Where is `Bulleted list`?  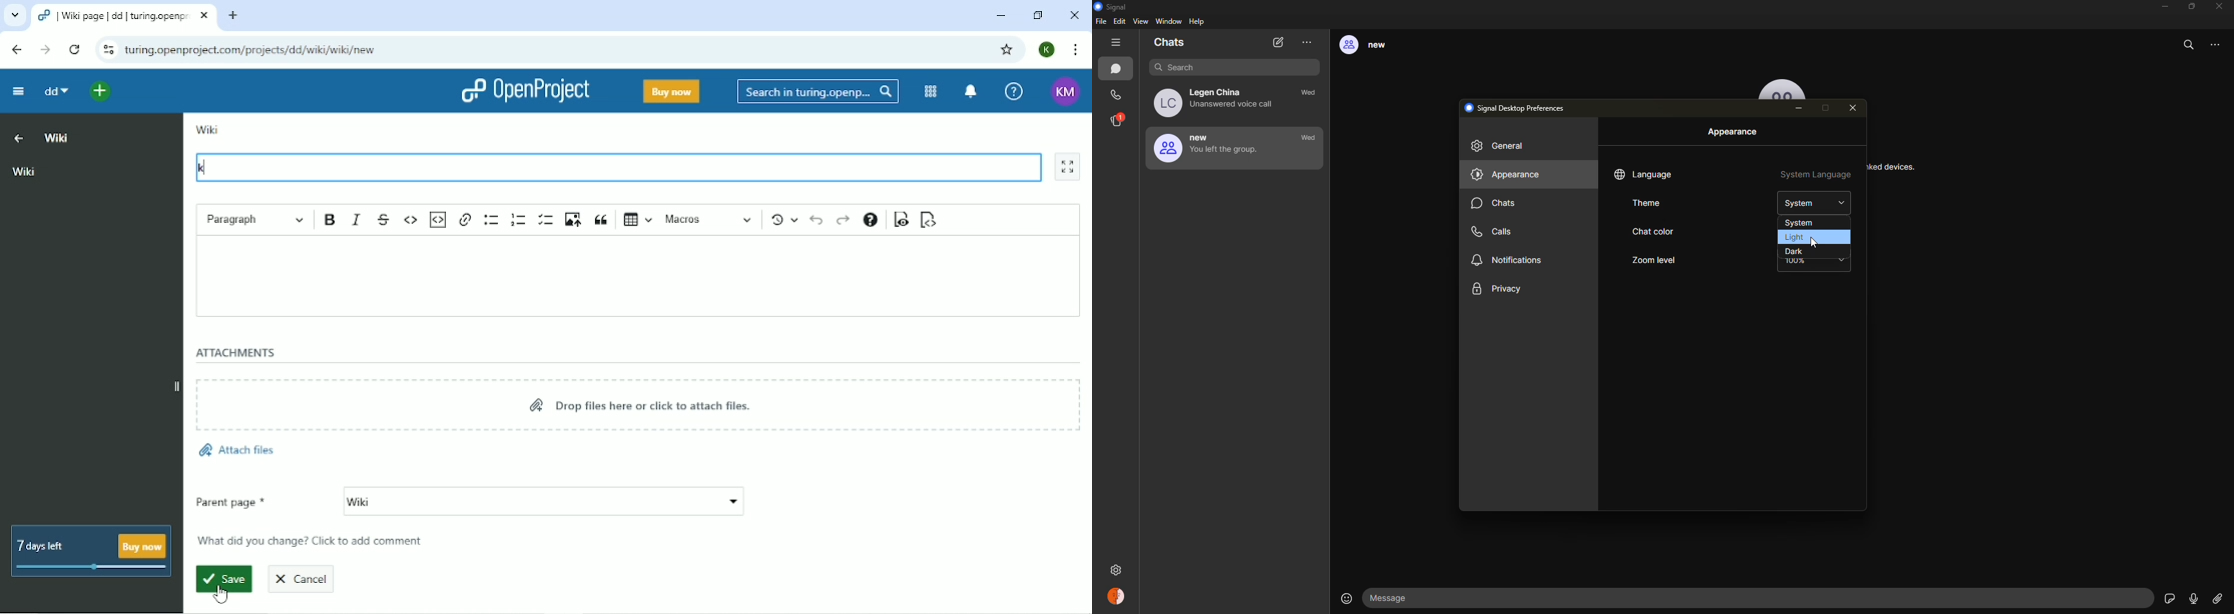
Bulleted list is located at coordinates (490, 220).